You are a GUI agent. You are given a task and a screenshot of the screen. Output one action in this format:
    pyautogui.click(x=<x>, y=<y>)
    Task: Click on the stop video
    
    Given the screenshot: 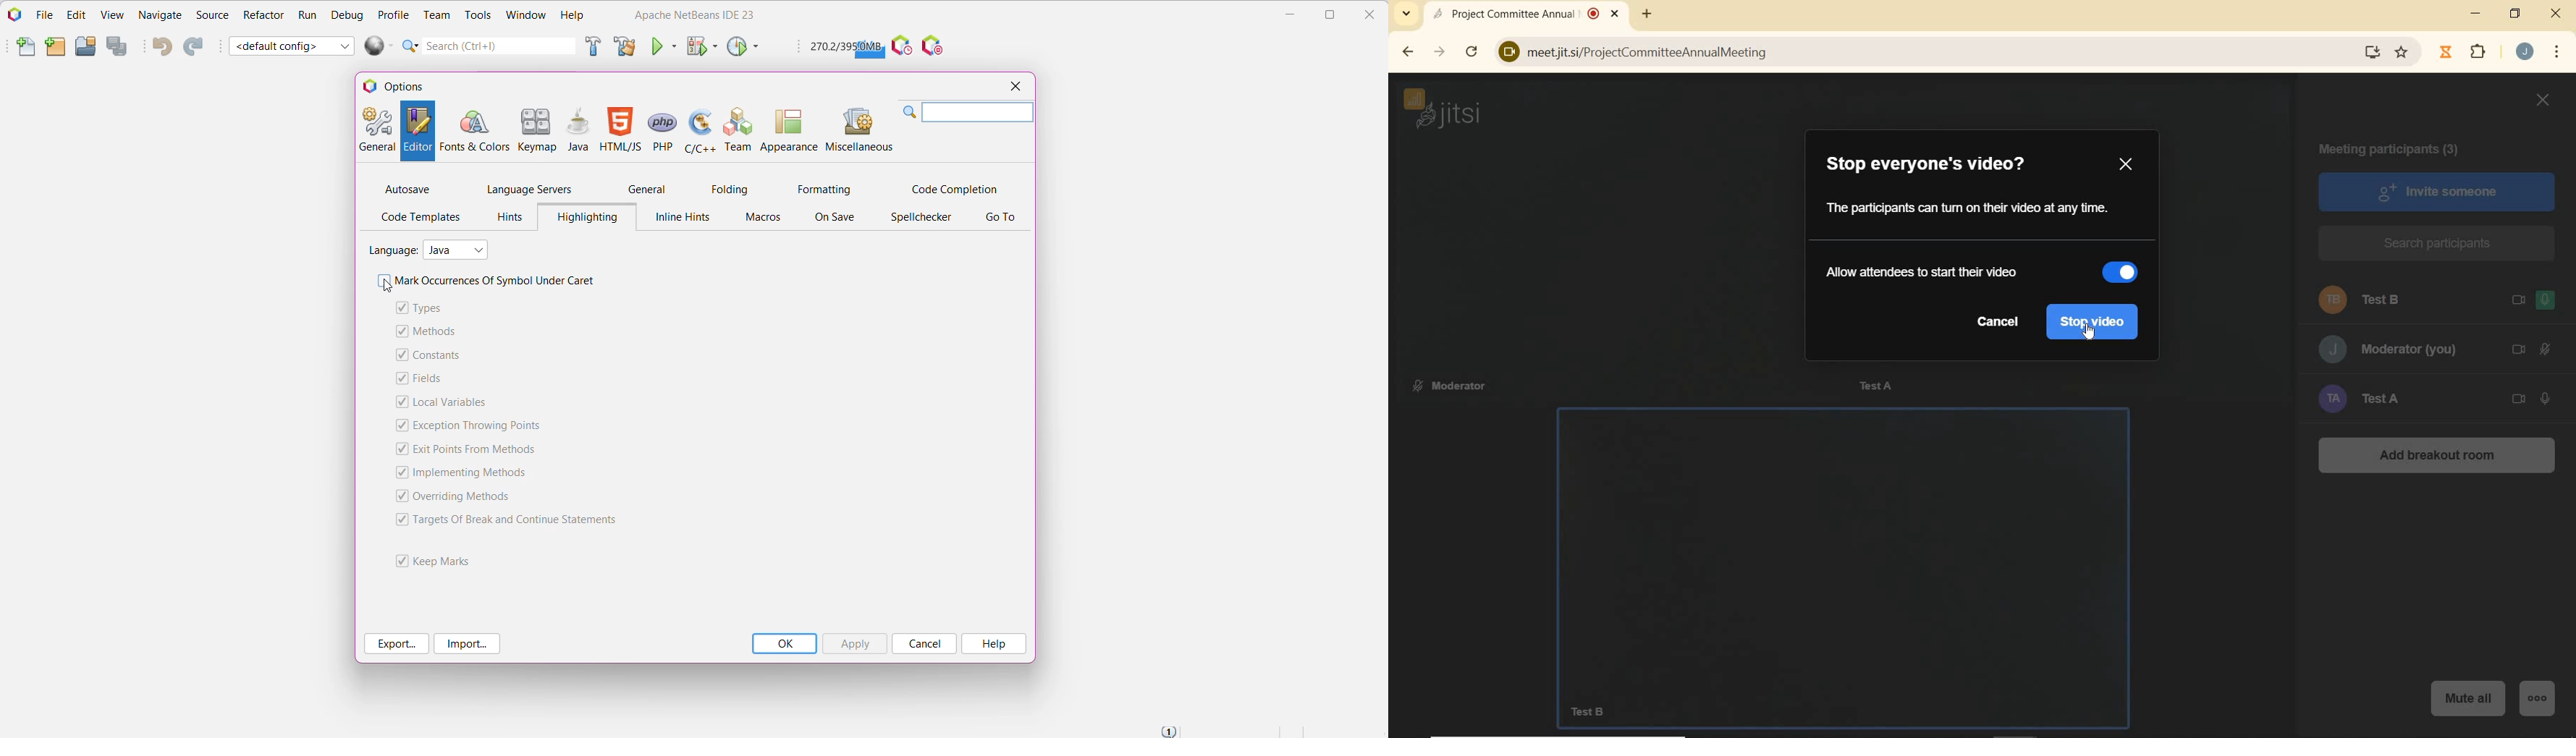 What is the action you would take?
    pyautogui.click(x=2093, y=324)
    